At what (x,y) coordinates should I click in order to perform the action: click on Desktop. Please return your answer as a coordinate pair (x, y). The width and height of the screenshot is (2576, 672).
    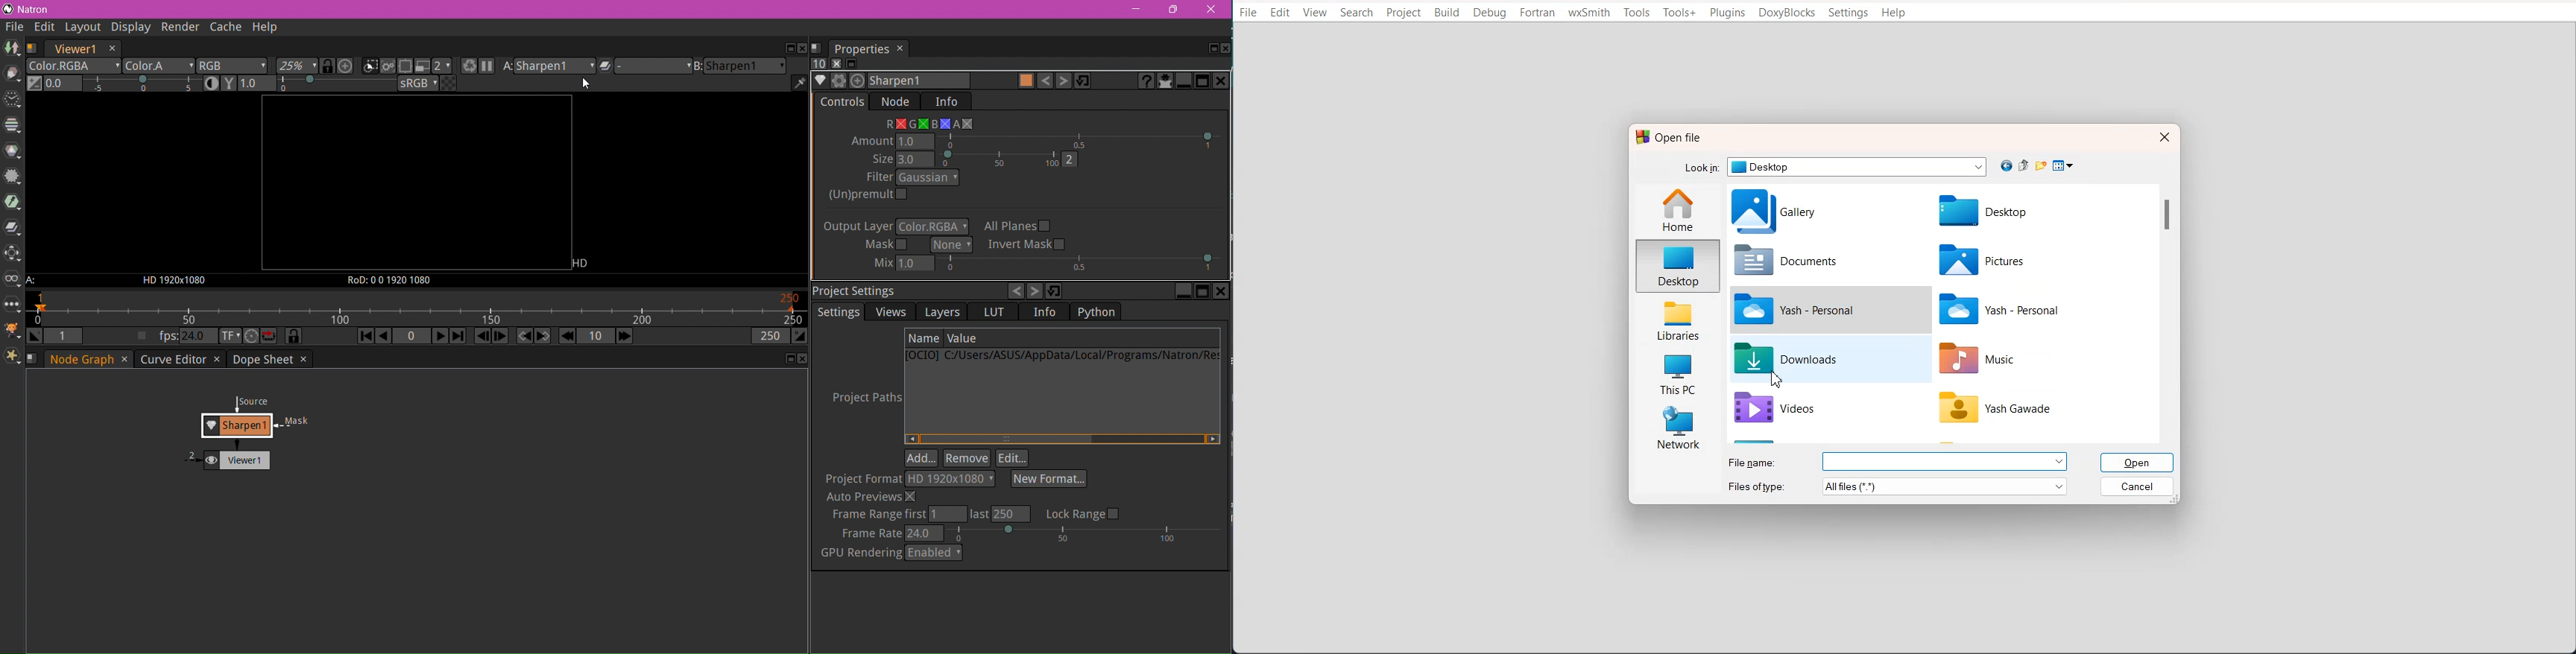
    Looking at the image, I should click on (2012, 212).